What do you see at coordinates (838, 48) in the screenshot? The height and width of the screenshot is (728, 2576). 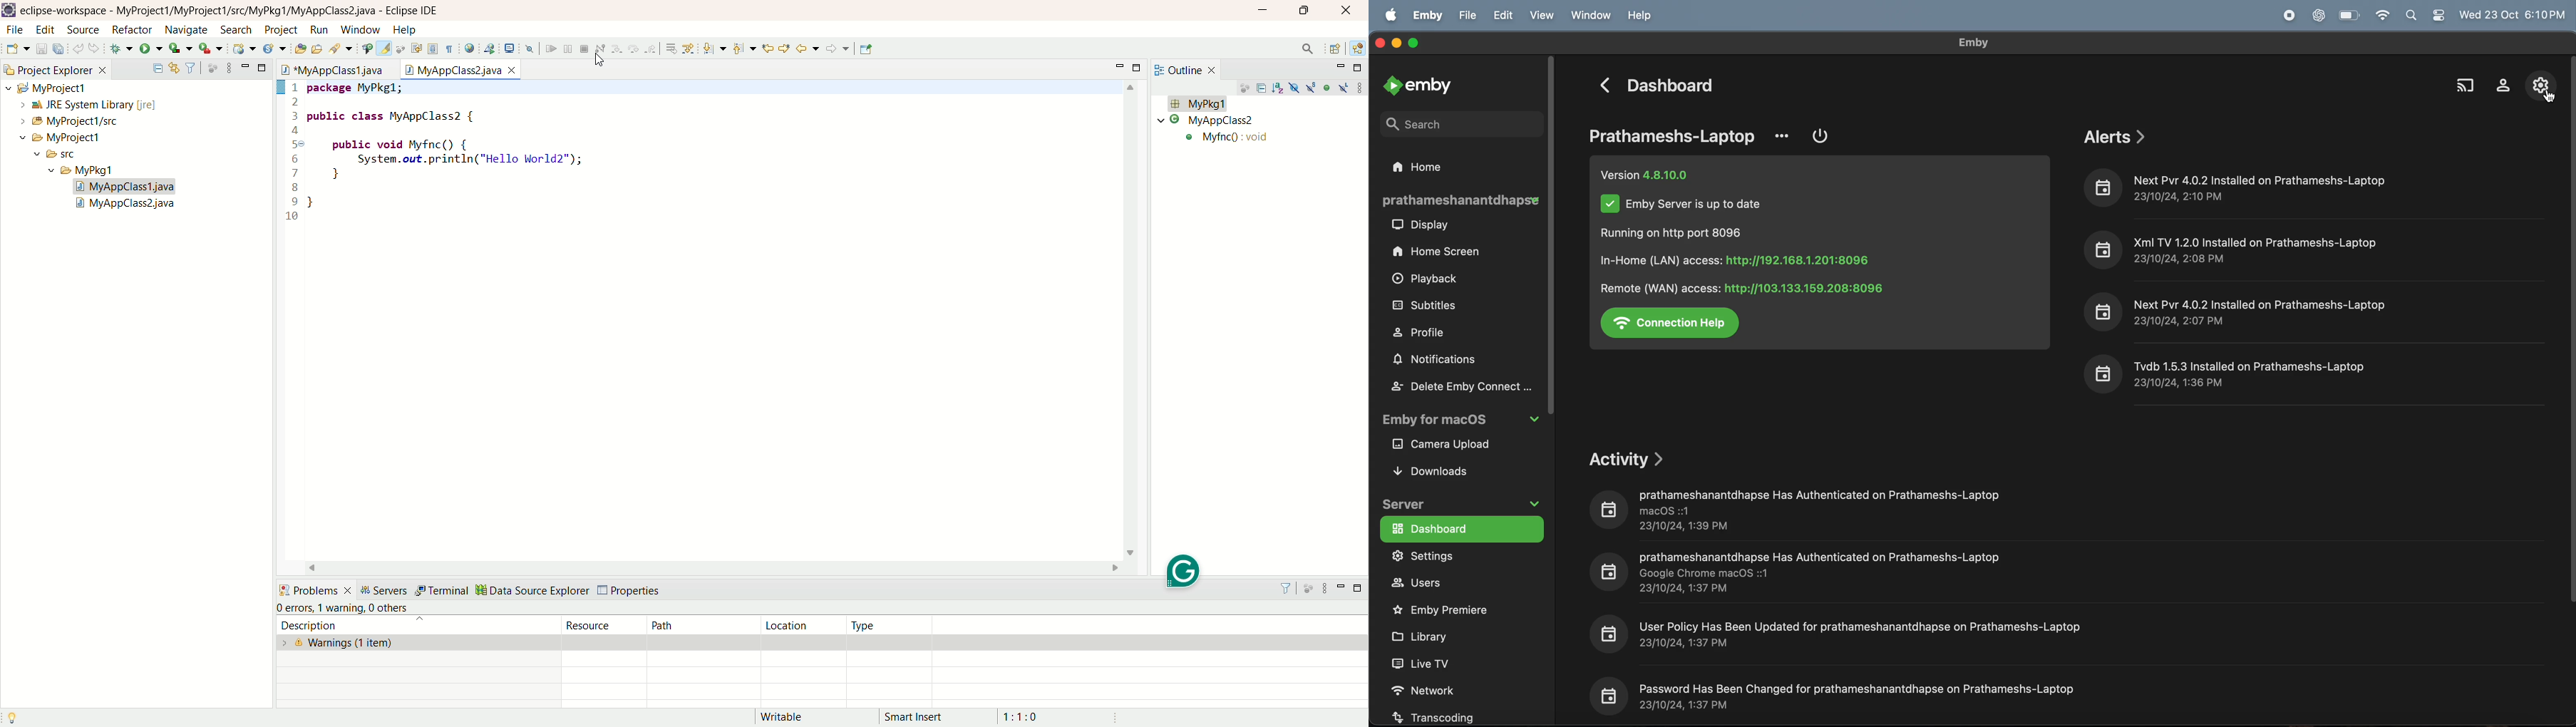 I see `forward` at bounding box center [838, 48].